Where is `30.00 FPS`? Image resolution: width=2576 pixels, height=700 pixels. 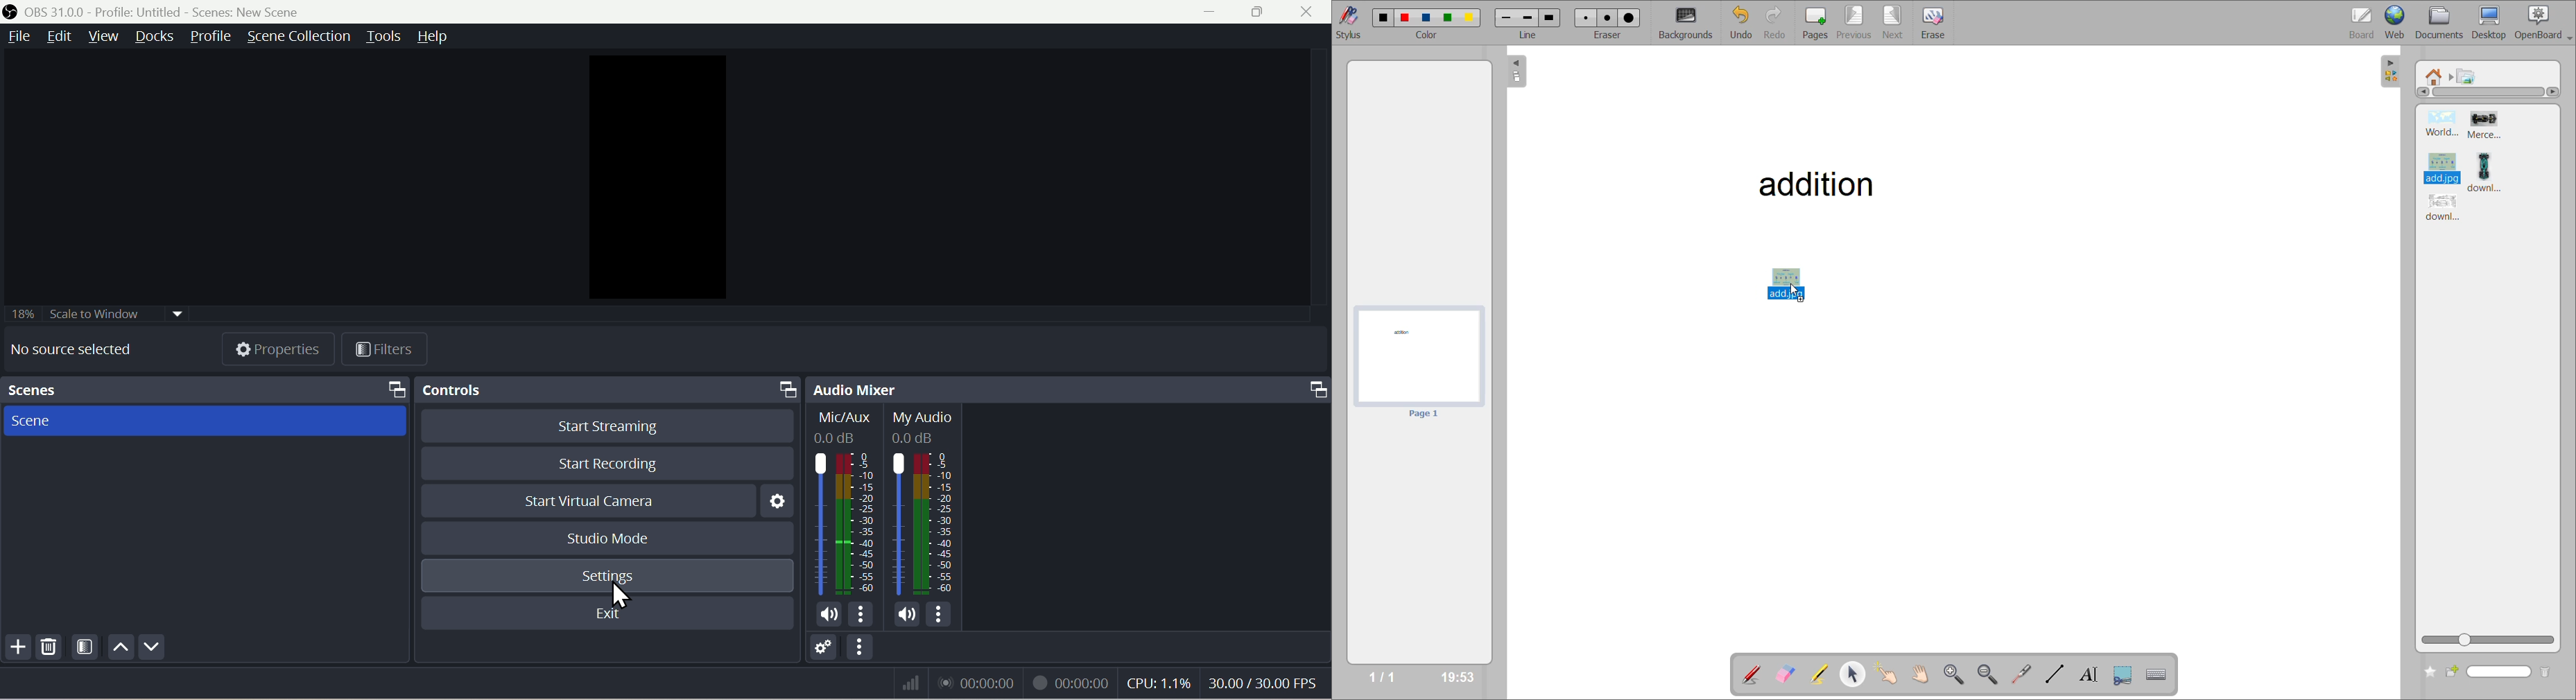
30.00 FPS is located at coordinates (1268, 683).